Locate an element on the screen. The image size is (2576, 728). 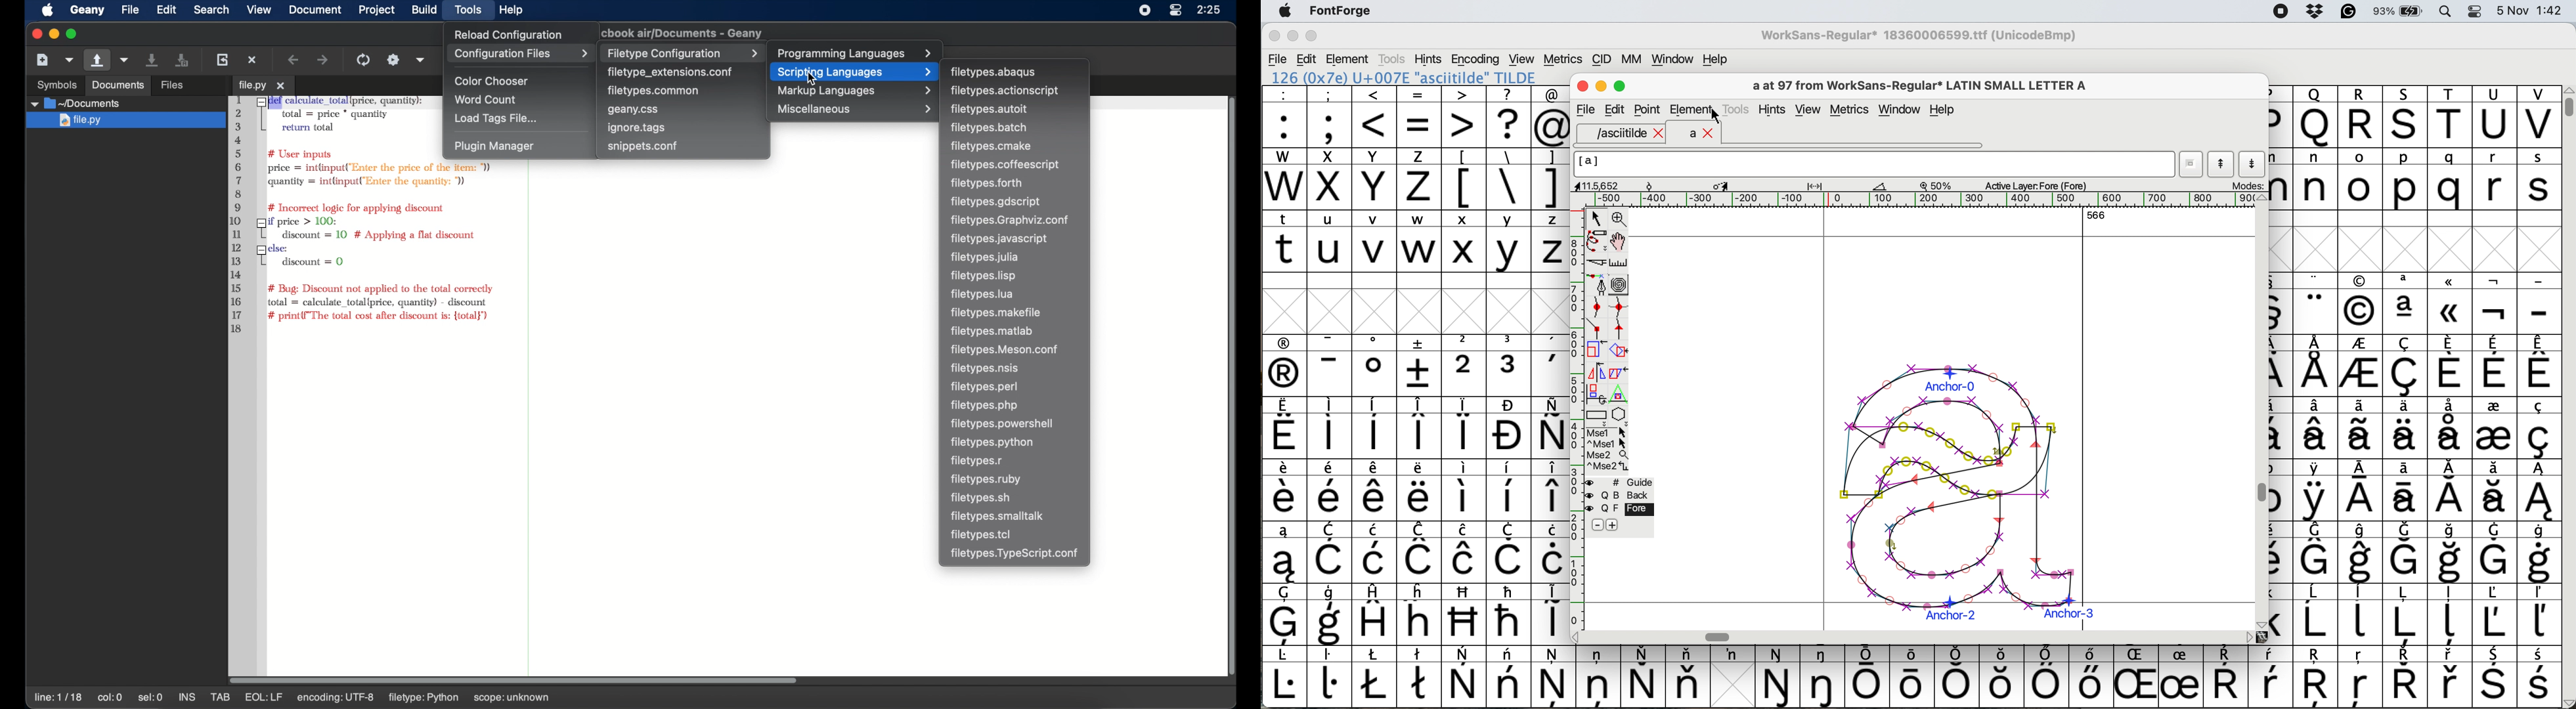
symbol is located at coordinates (1465, 427).